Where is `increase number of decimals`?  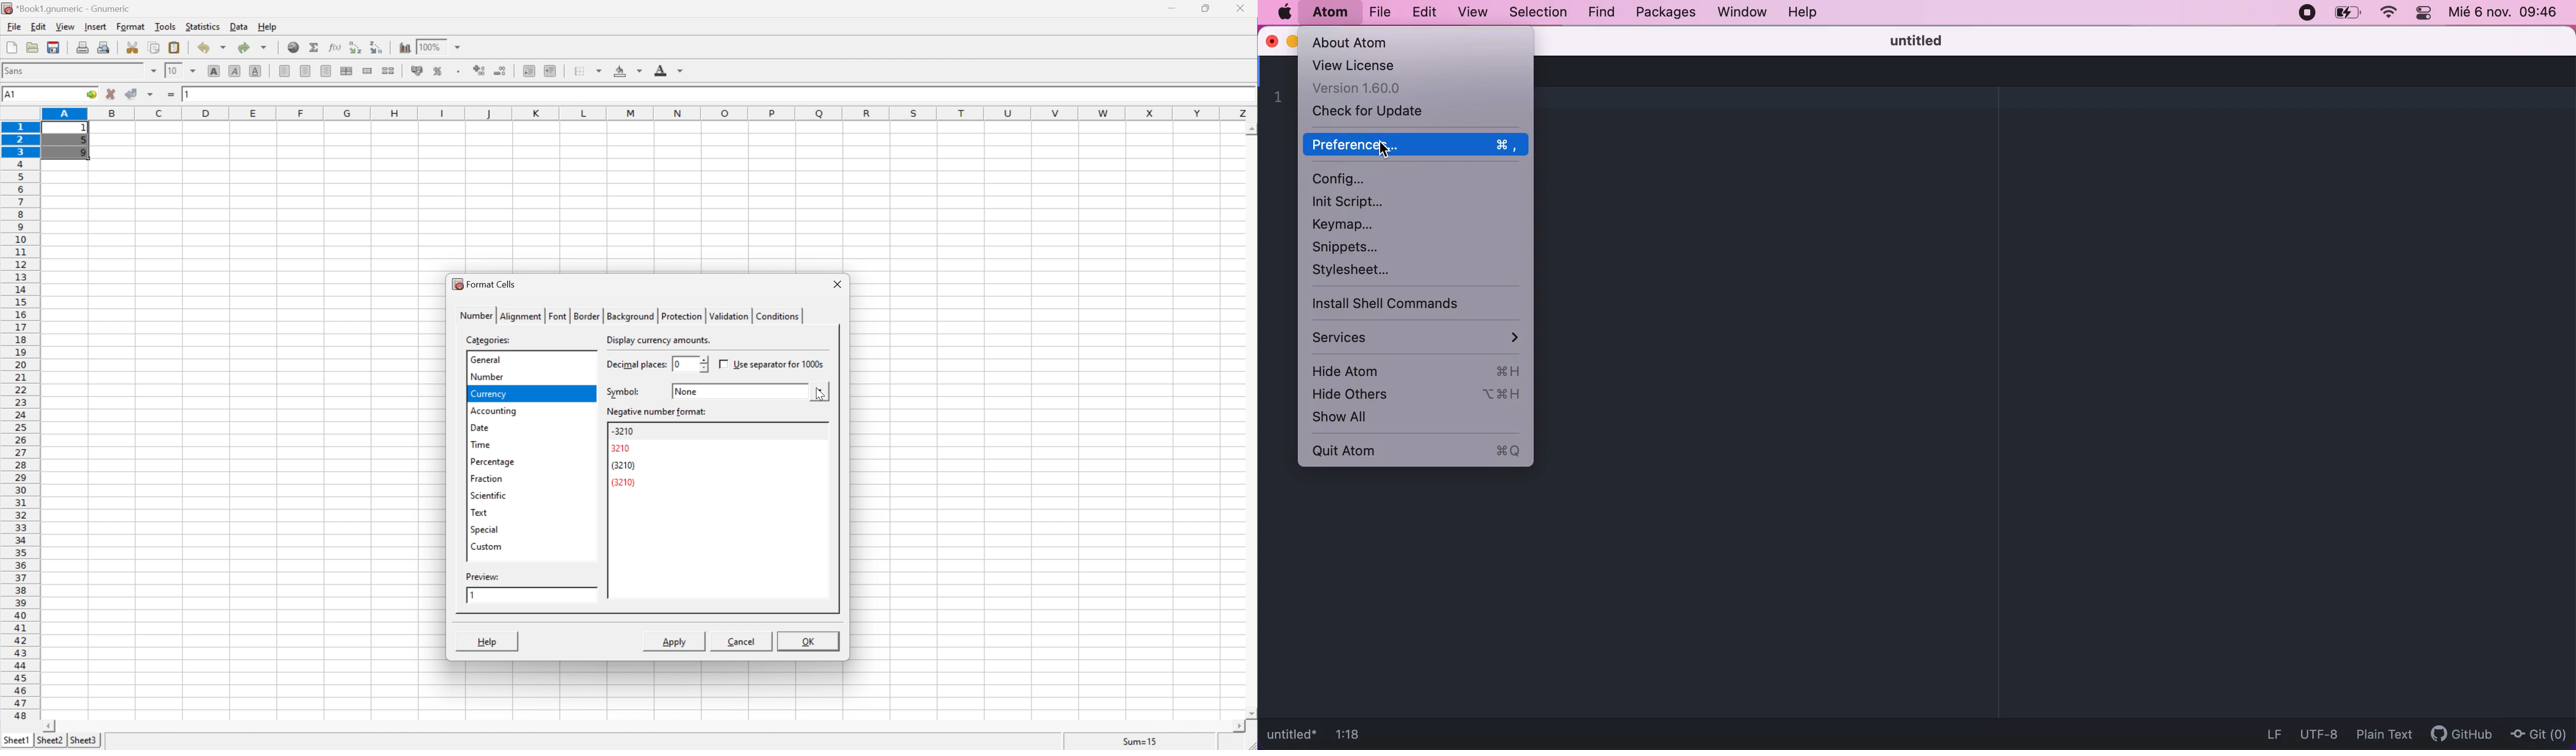
increase number of decimals is located at coordinates (480, 70).